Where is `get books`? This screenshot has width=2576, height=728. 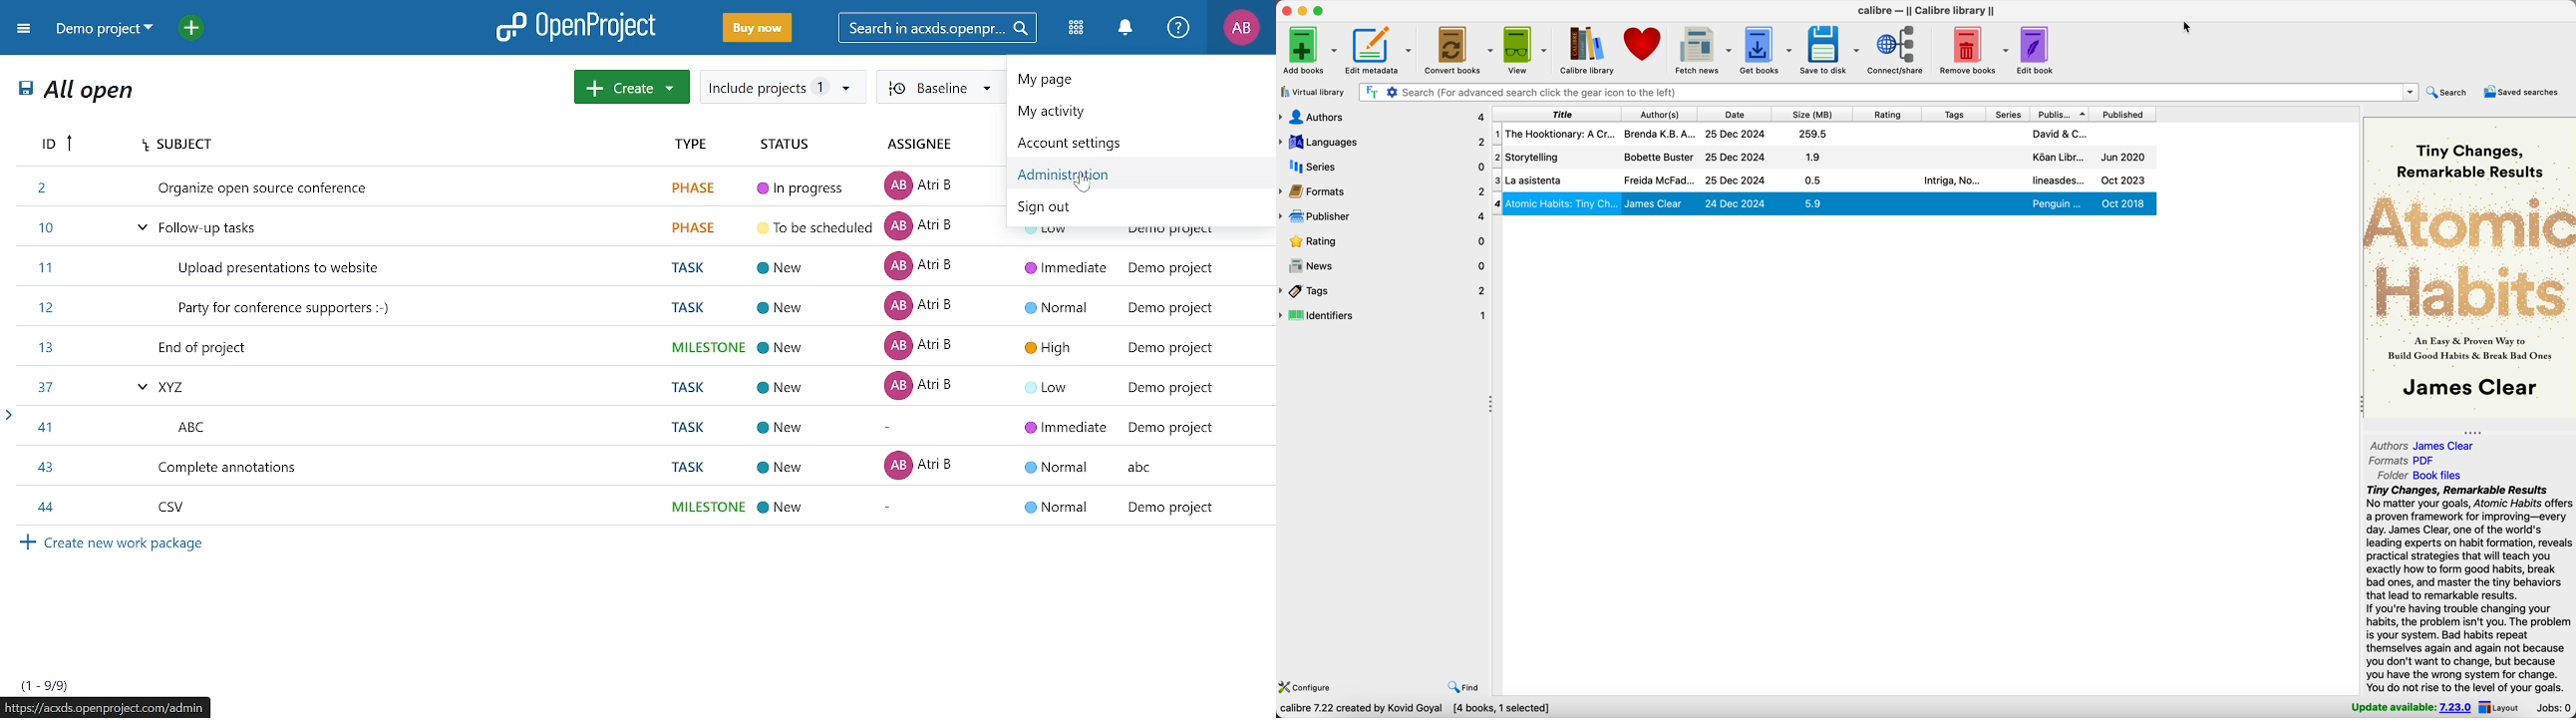
get books is located at coordinates (1768, 49).